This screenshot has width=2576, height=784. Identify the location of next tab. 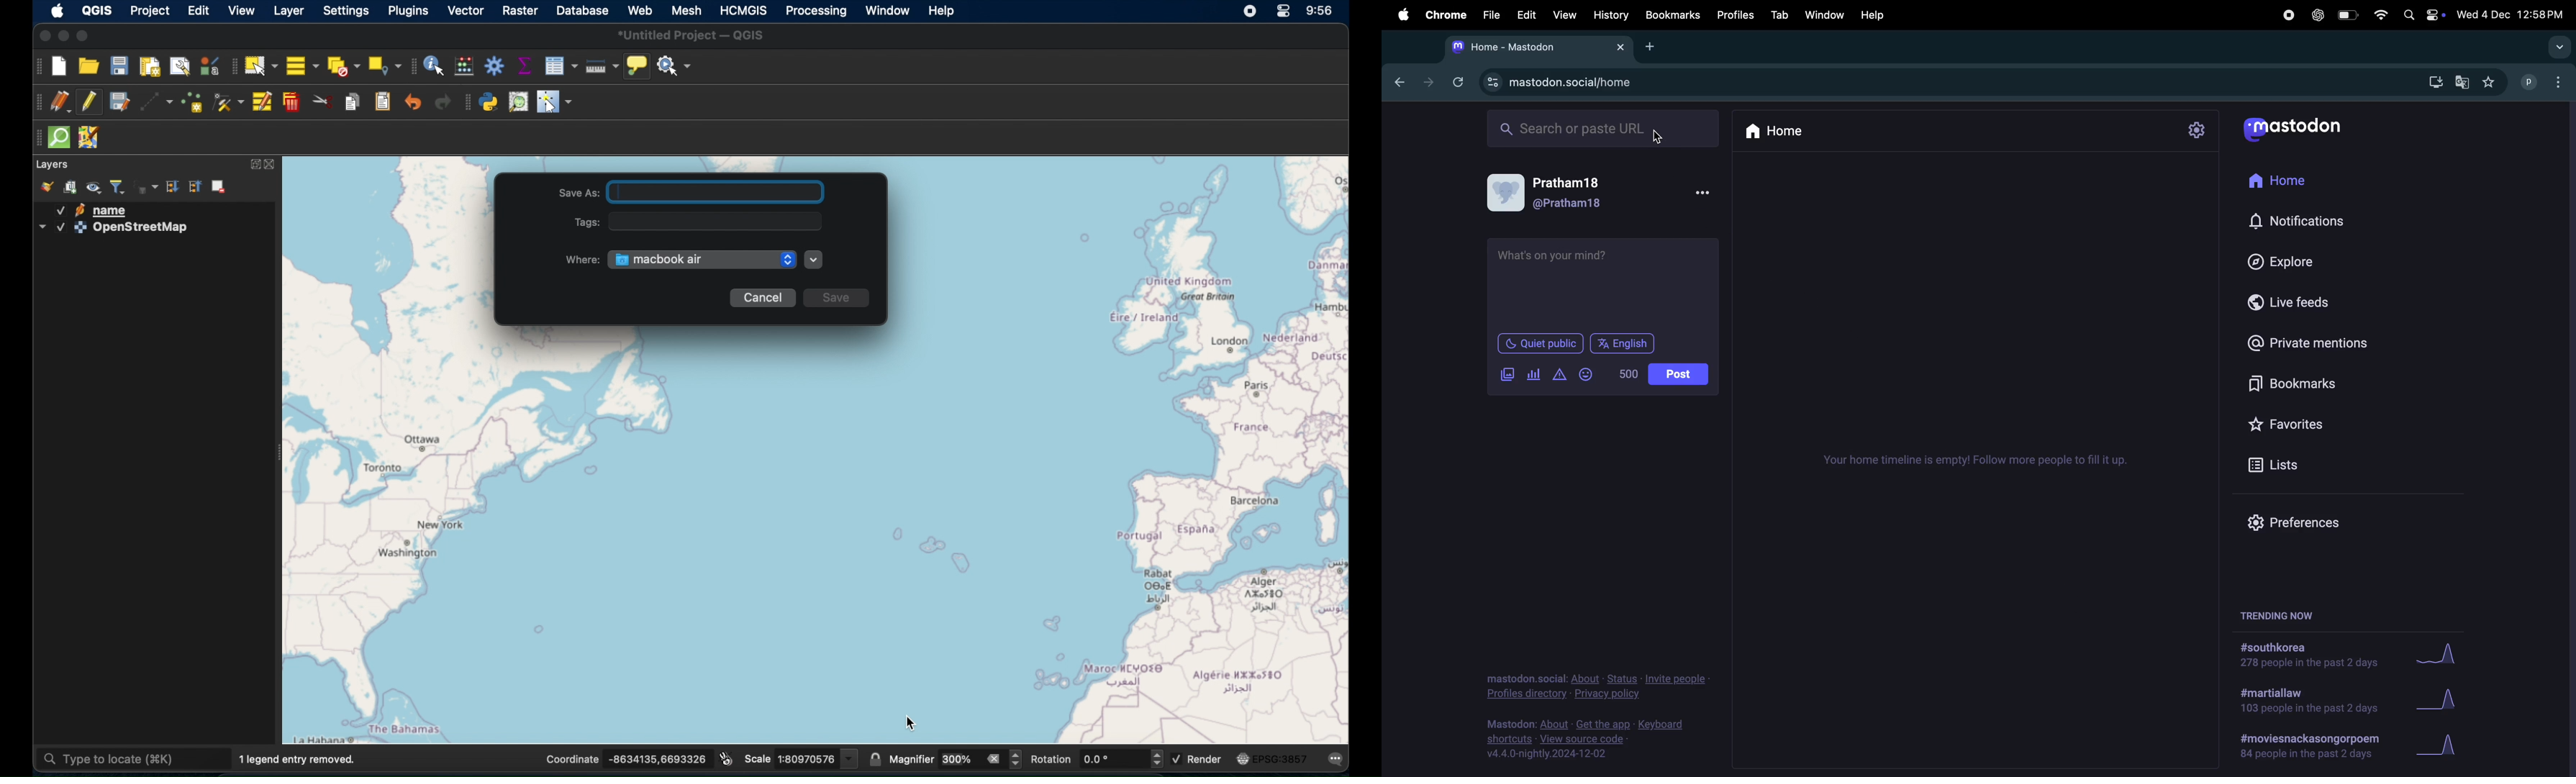
(1429, 80).